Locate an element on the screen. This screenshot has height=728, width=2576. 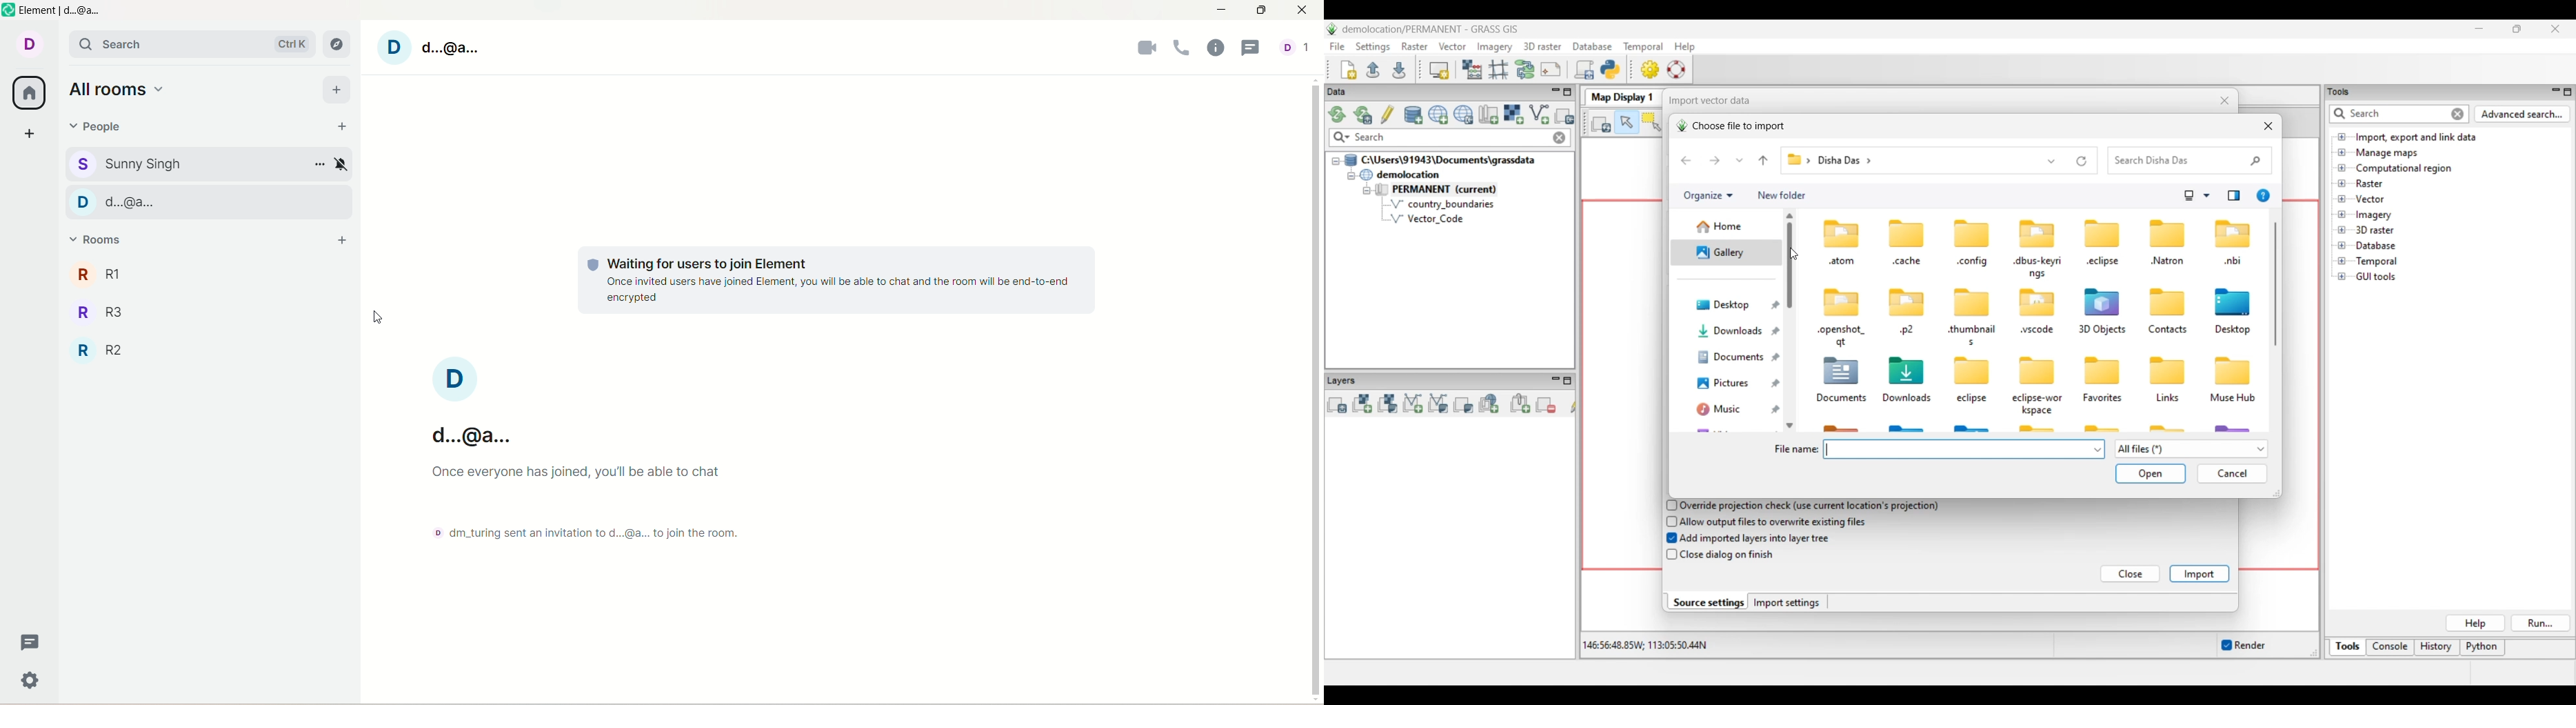
options is located at coordinates (320, 165).